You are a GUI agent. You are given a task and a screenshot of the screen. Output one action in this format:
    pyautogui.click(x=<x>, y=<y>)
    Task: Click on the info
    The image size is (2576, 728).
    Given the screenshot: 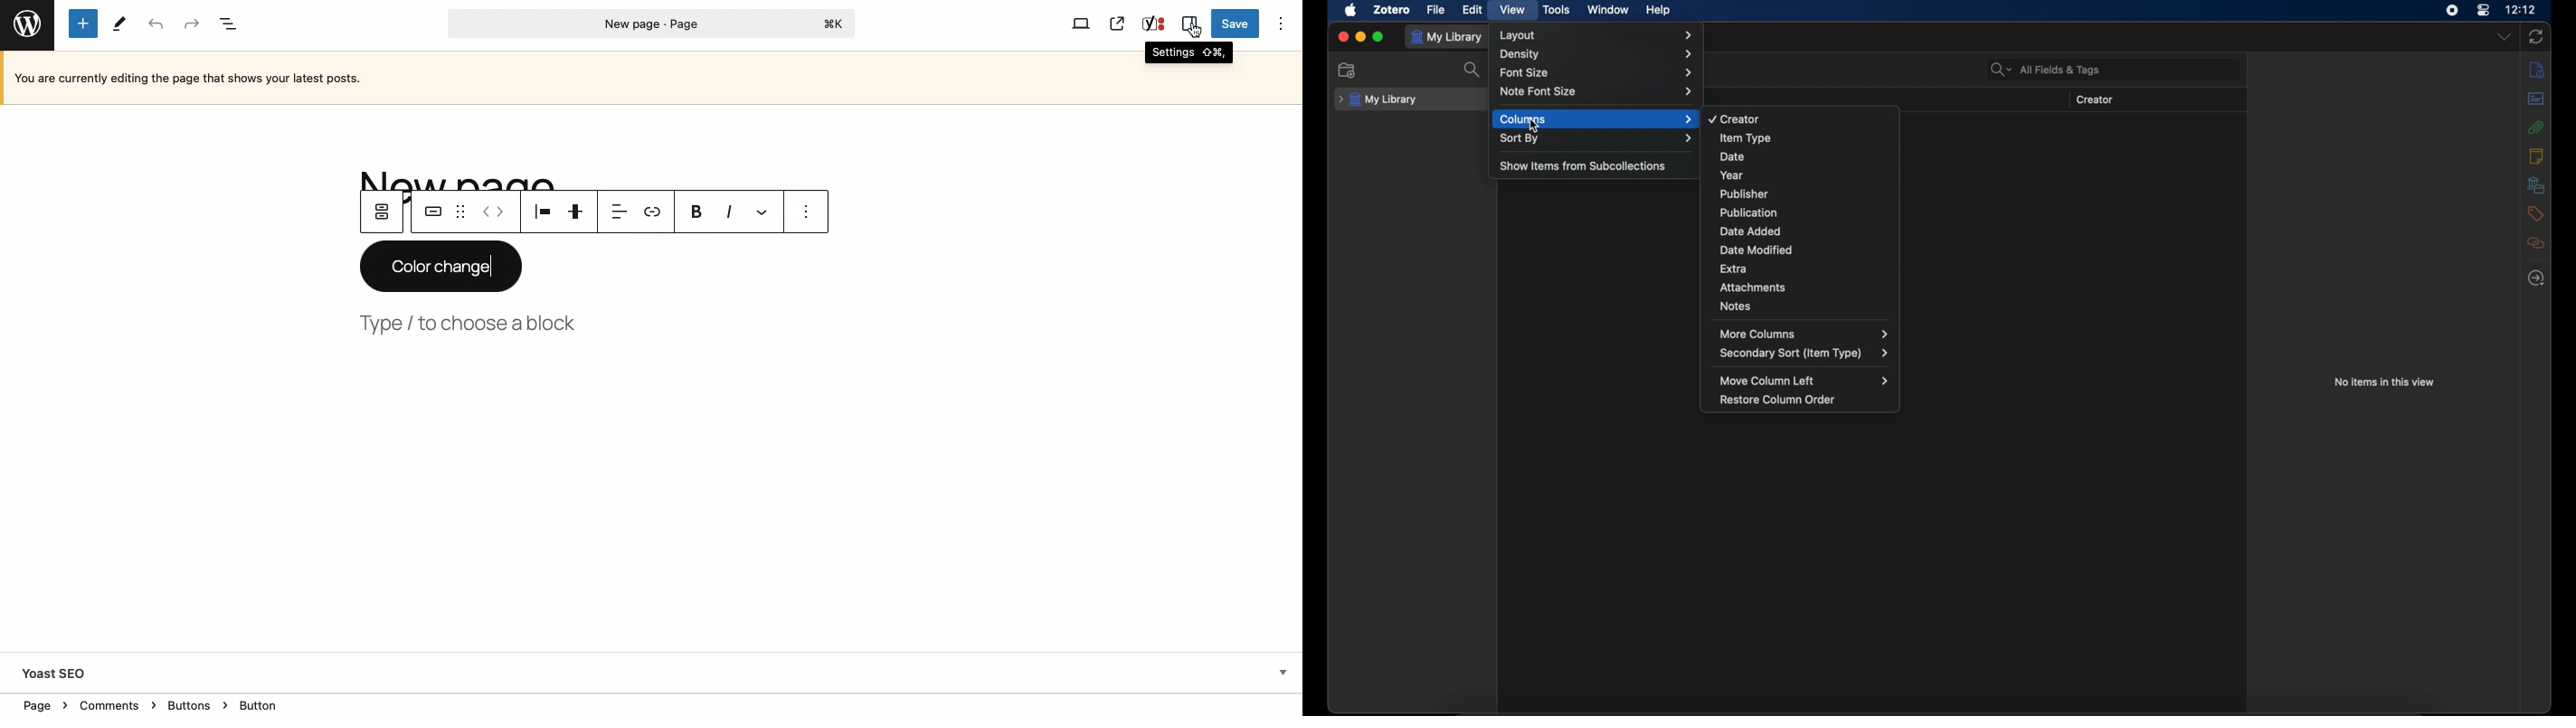 What is the action you would take?
    pyautogui.click(x=2537, y=71)
    